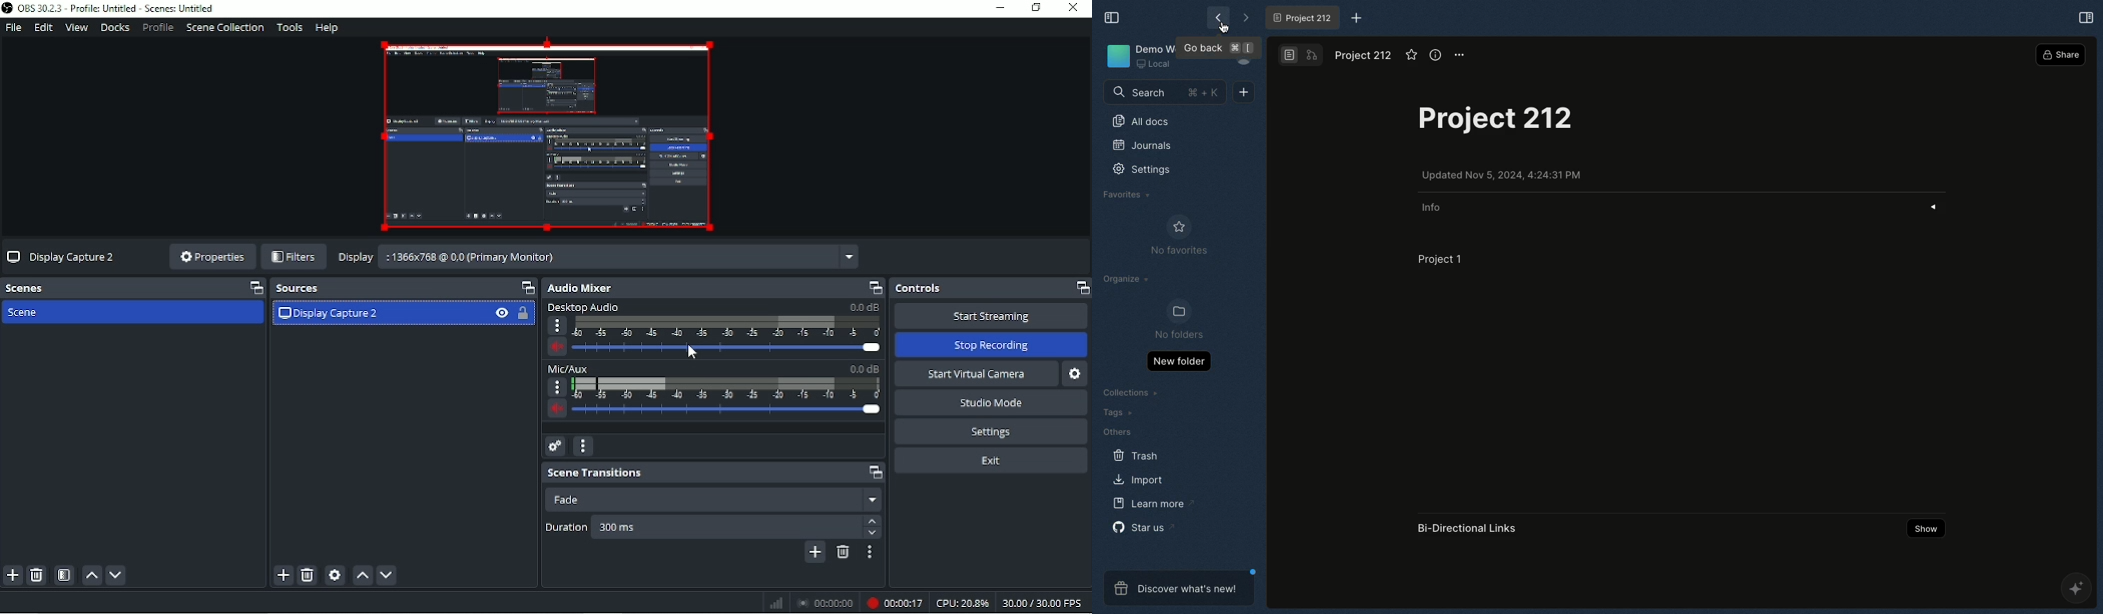 This screenshot has width=2128, height=616. I want to click on Up arrow, so click(871, 521).